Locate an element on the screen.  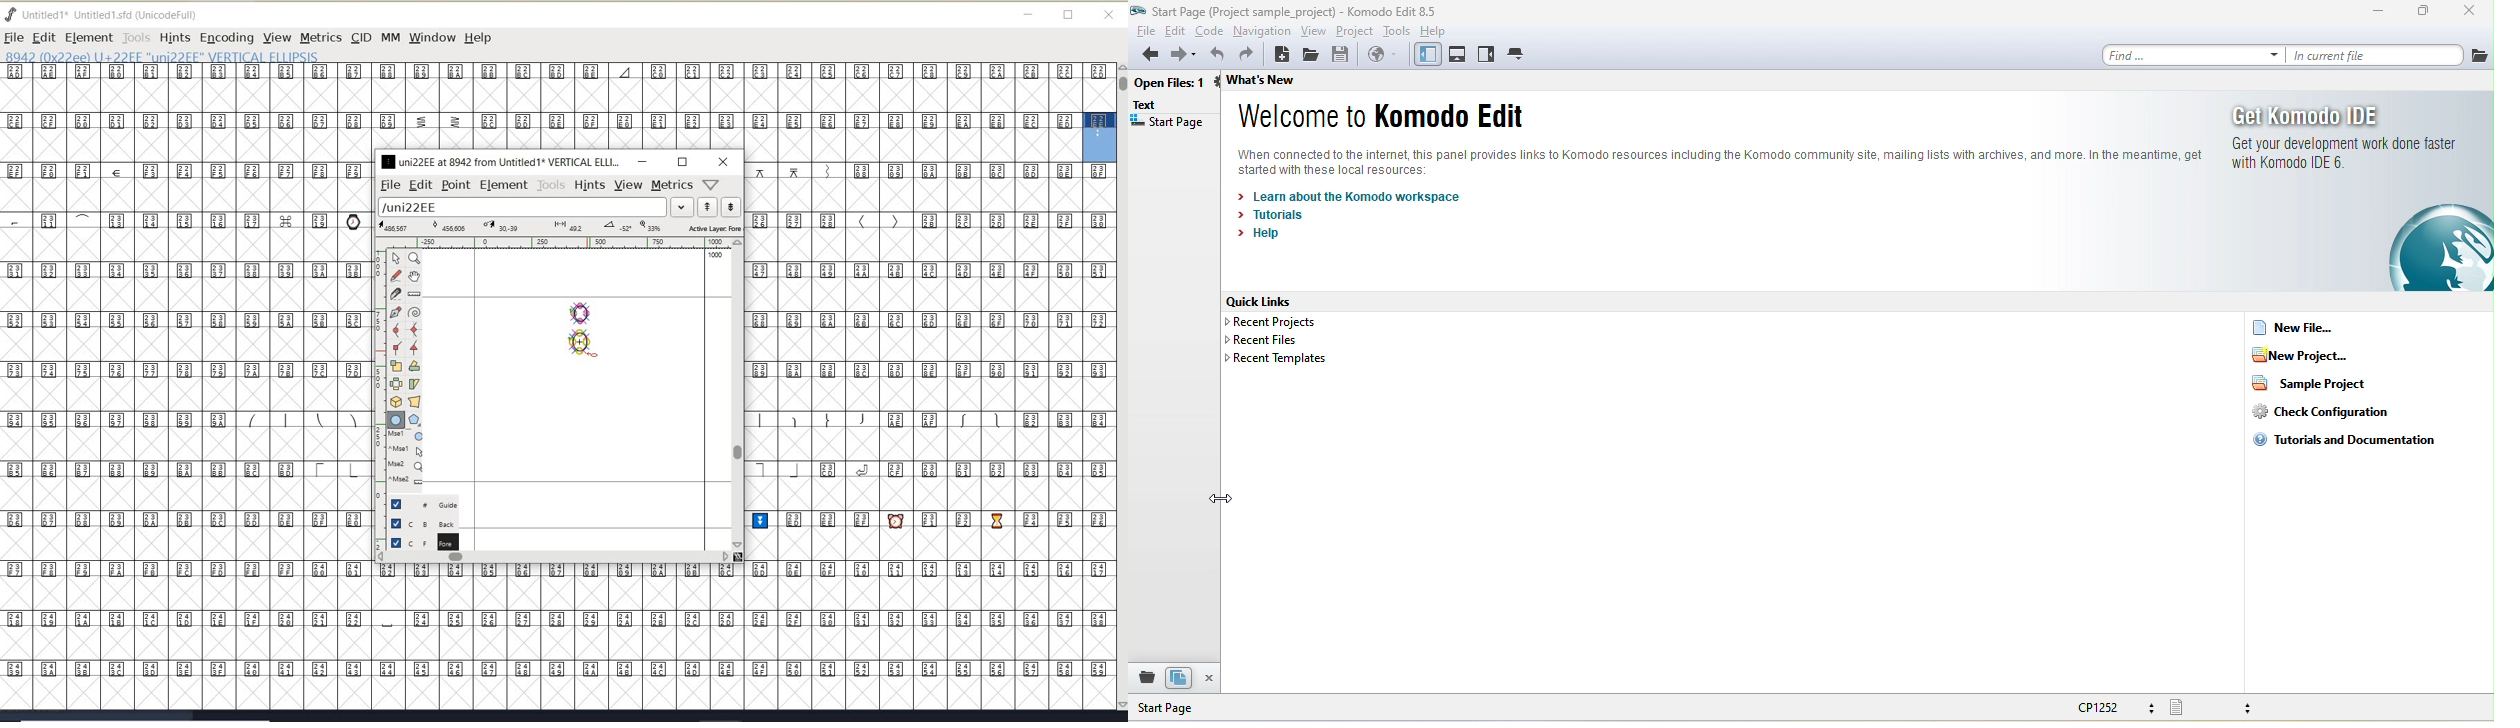
draw a freehand curve is located at coordinates (398, 275).